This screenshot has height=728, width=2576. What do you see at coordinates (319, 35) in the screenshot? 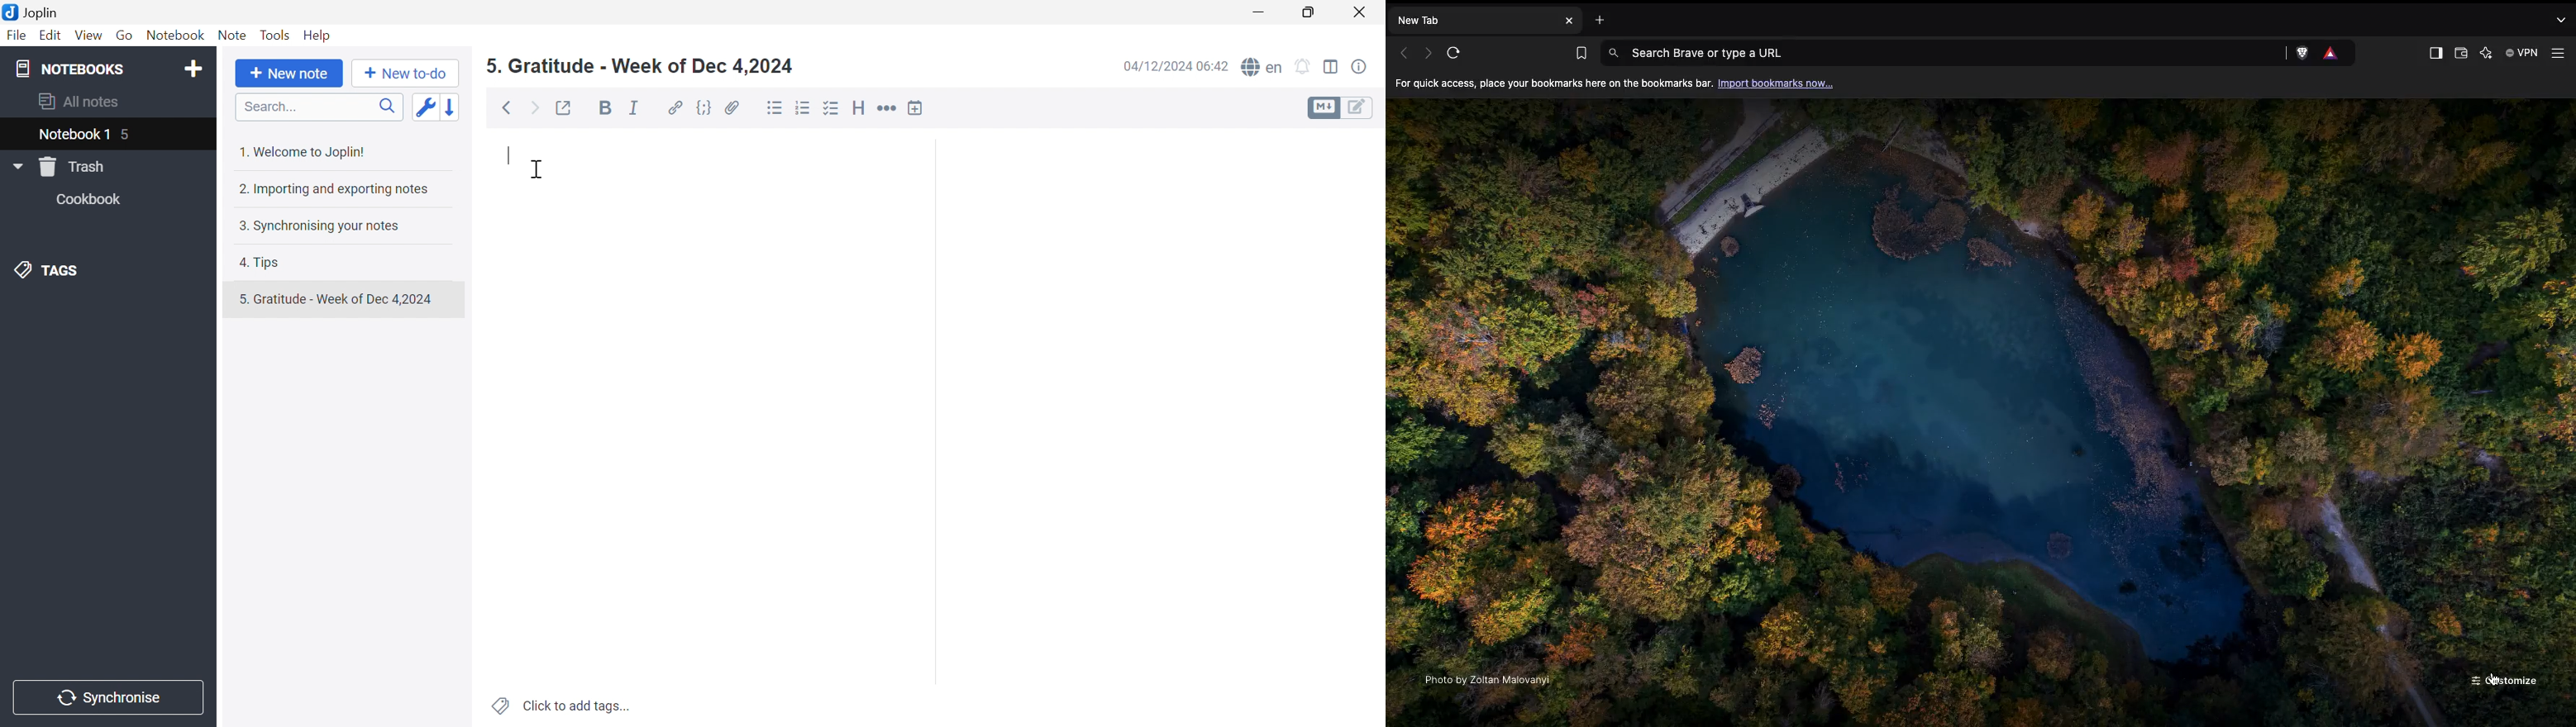
I see `Help` at bounding box center [319, 35].